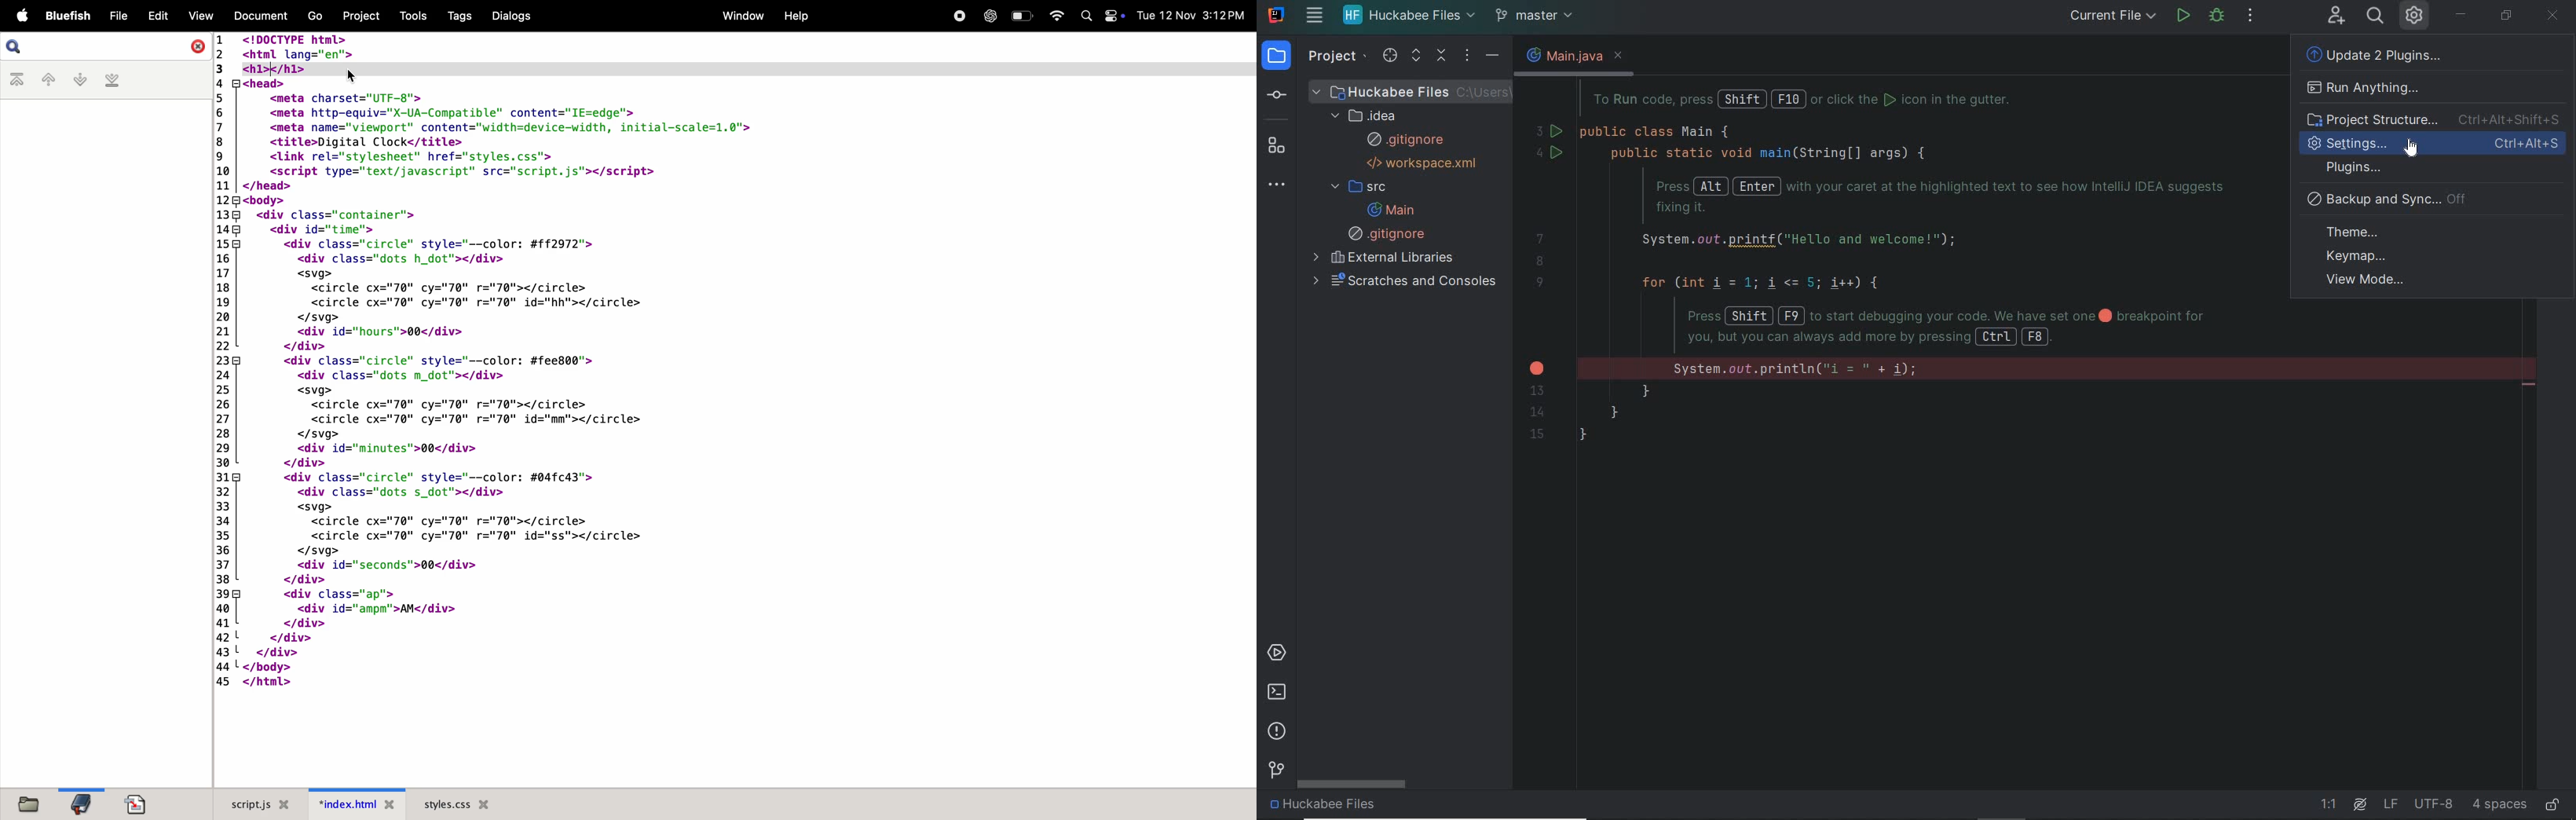 This screenshot has width=2576, height=840. What do you see at coordinates (80, 80) in the screenshot?
I see `next book mark` at bounding box center [80, 80].